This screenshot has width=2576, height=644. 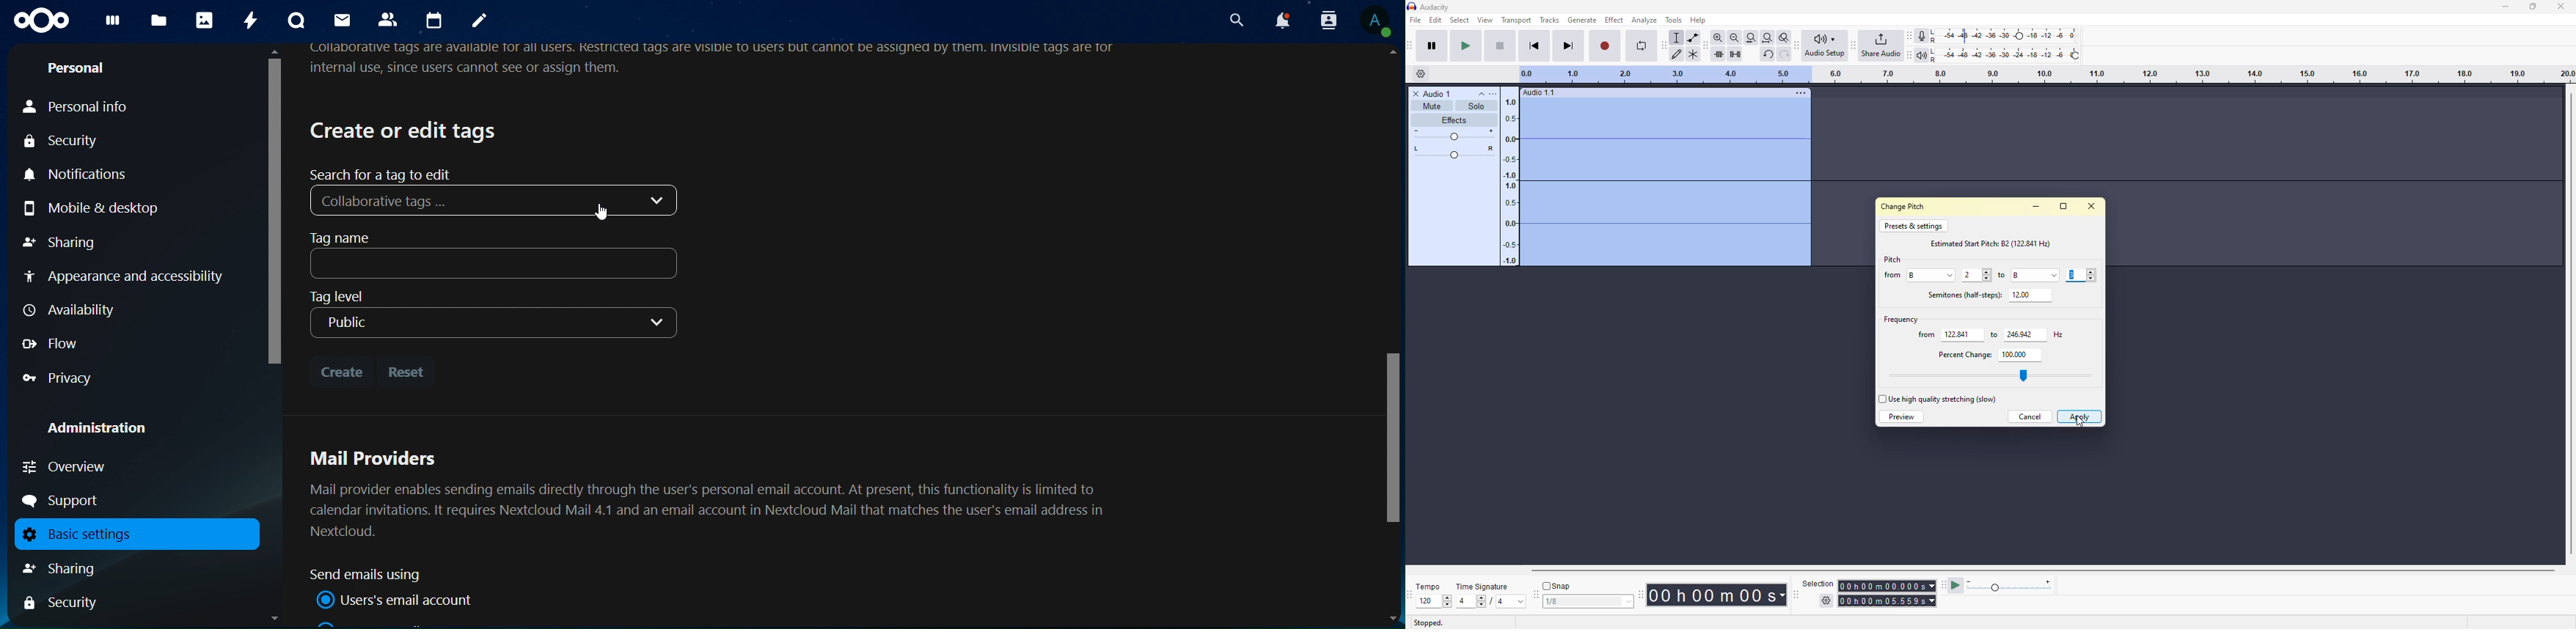 What do you see at coordinates (1892, 275) in the screenshot?
I see `from` at bounding box center [1892, 275].